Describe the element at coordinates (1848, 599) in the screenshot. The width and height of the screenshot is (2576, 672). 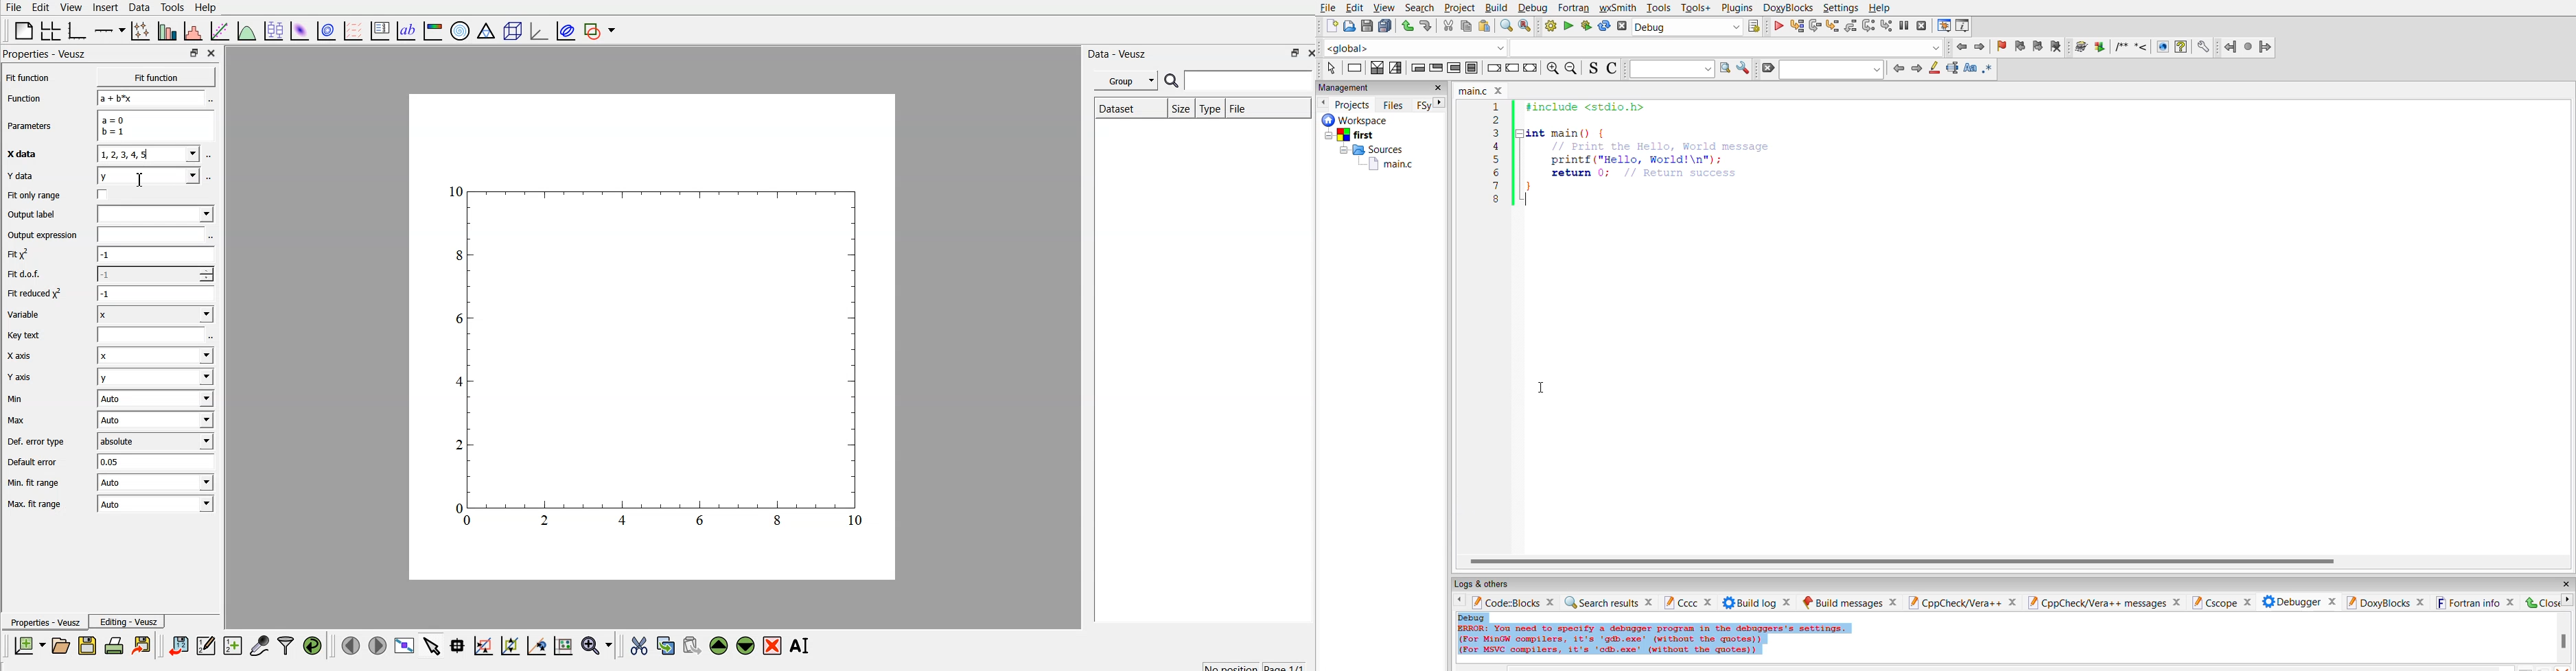
I see `build messages` at that location.